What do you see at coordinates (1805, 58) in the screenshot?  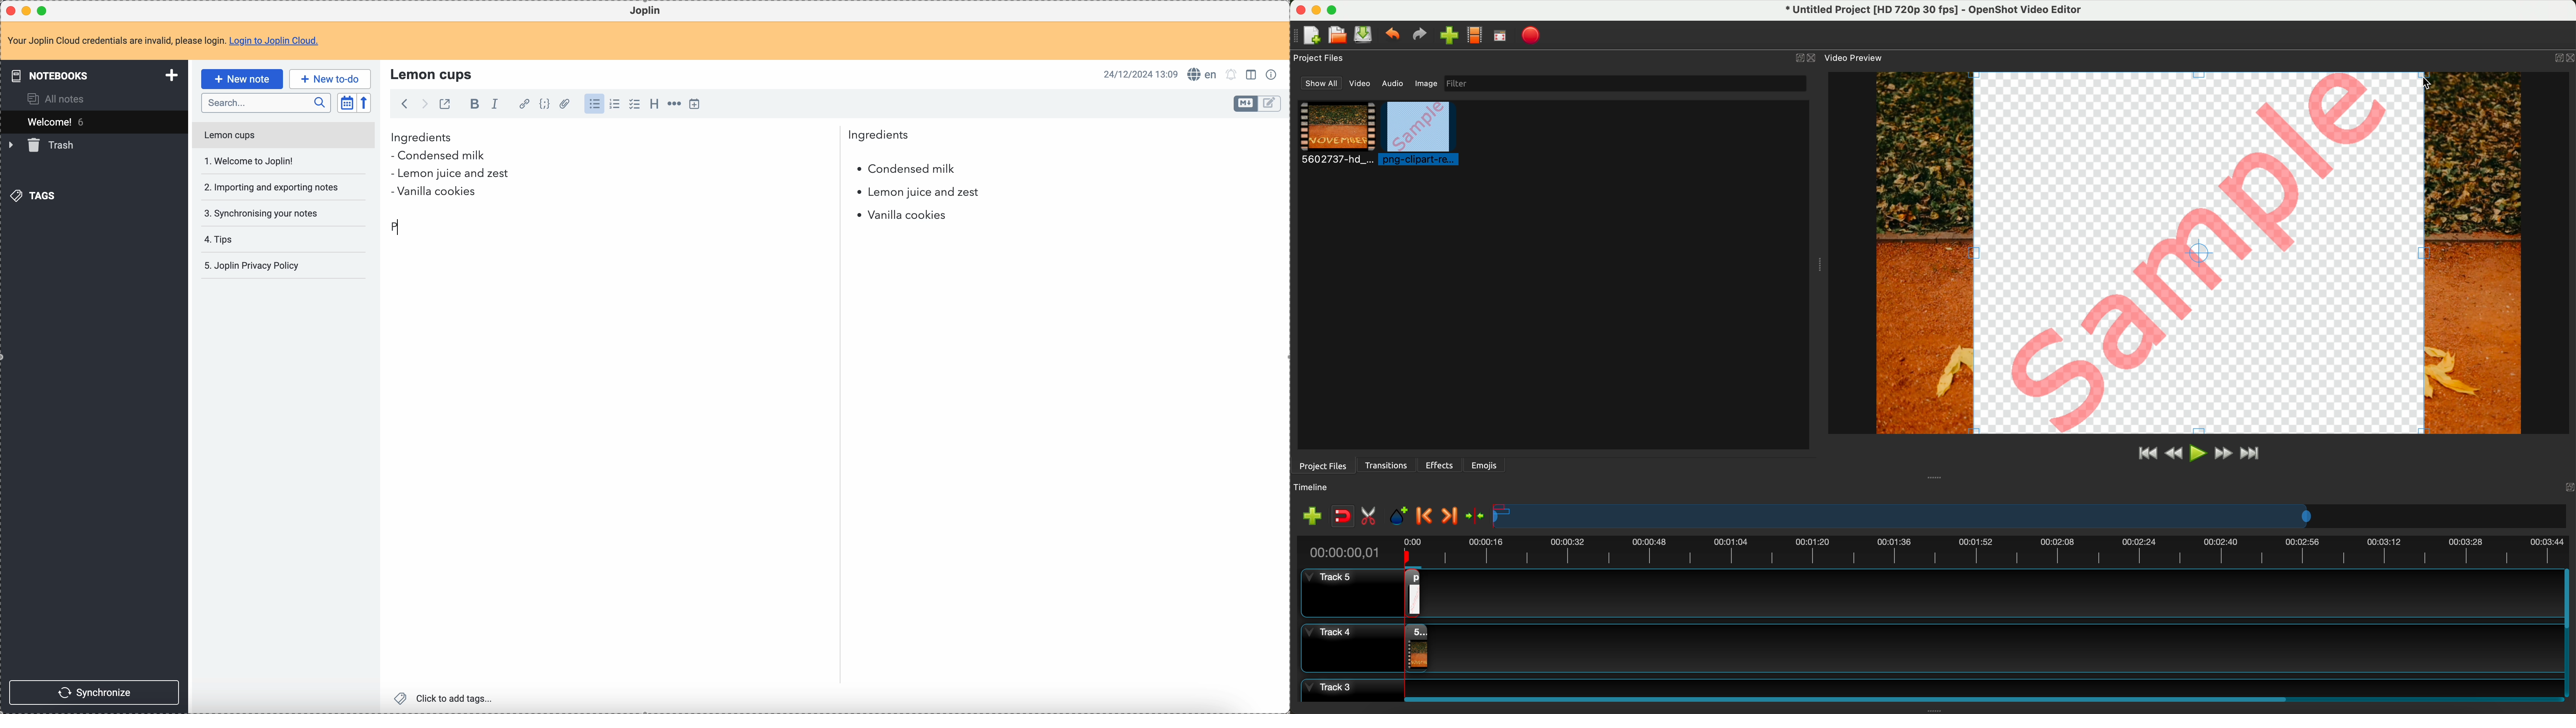 I see `close` at bounding box center [1805, 58].